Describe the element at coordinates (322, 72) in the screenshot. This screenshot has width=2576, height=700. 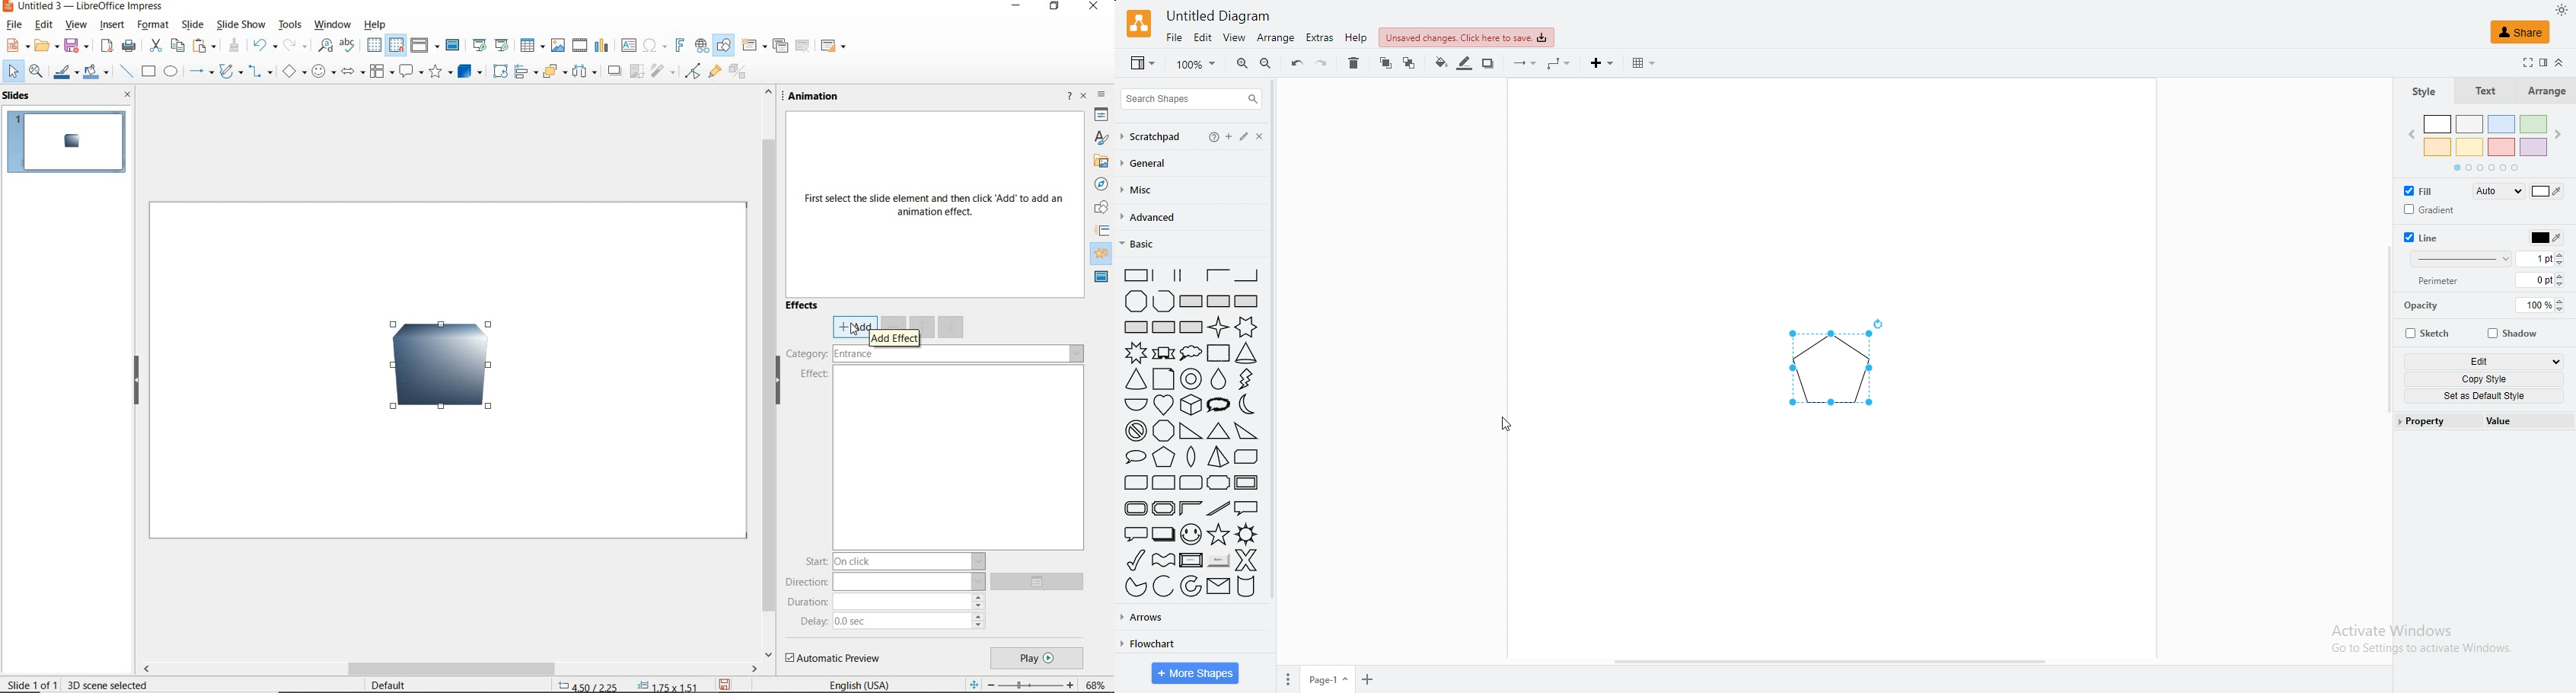
I see `symbol shapes` at that location.